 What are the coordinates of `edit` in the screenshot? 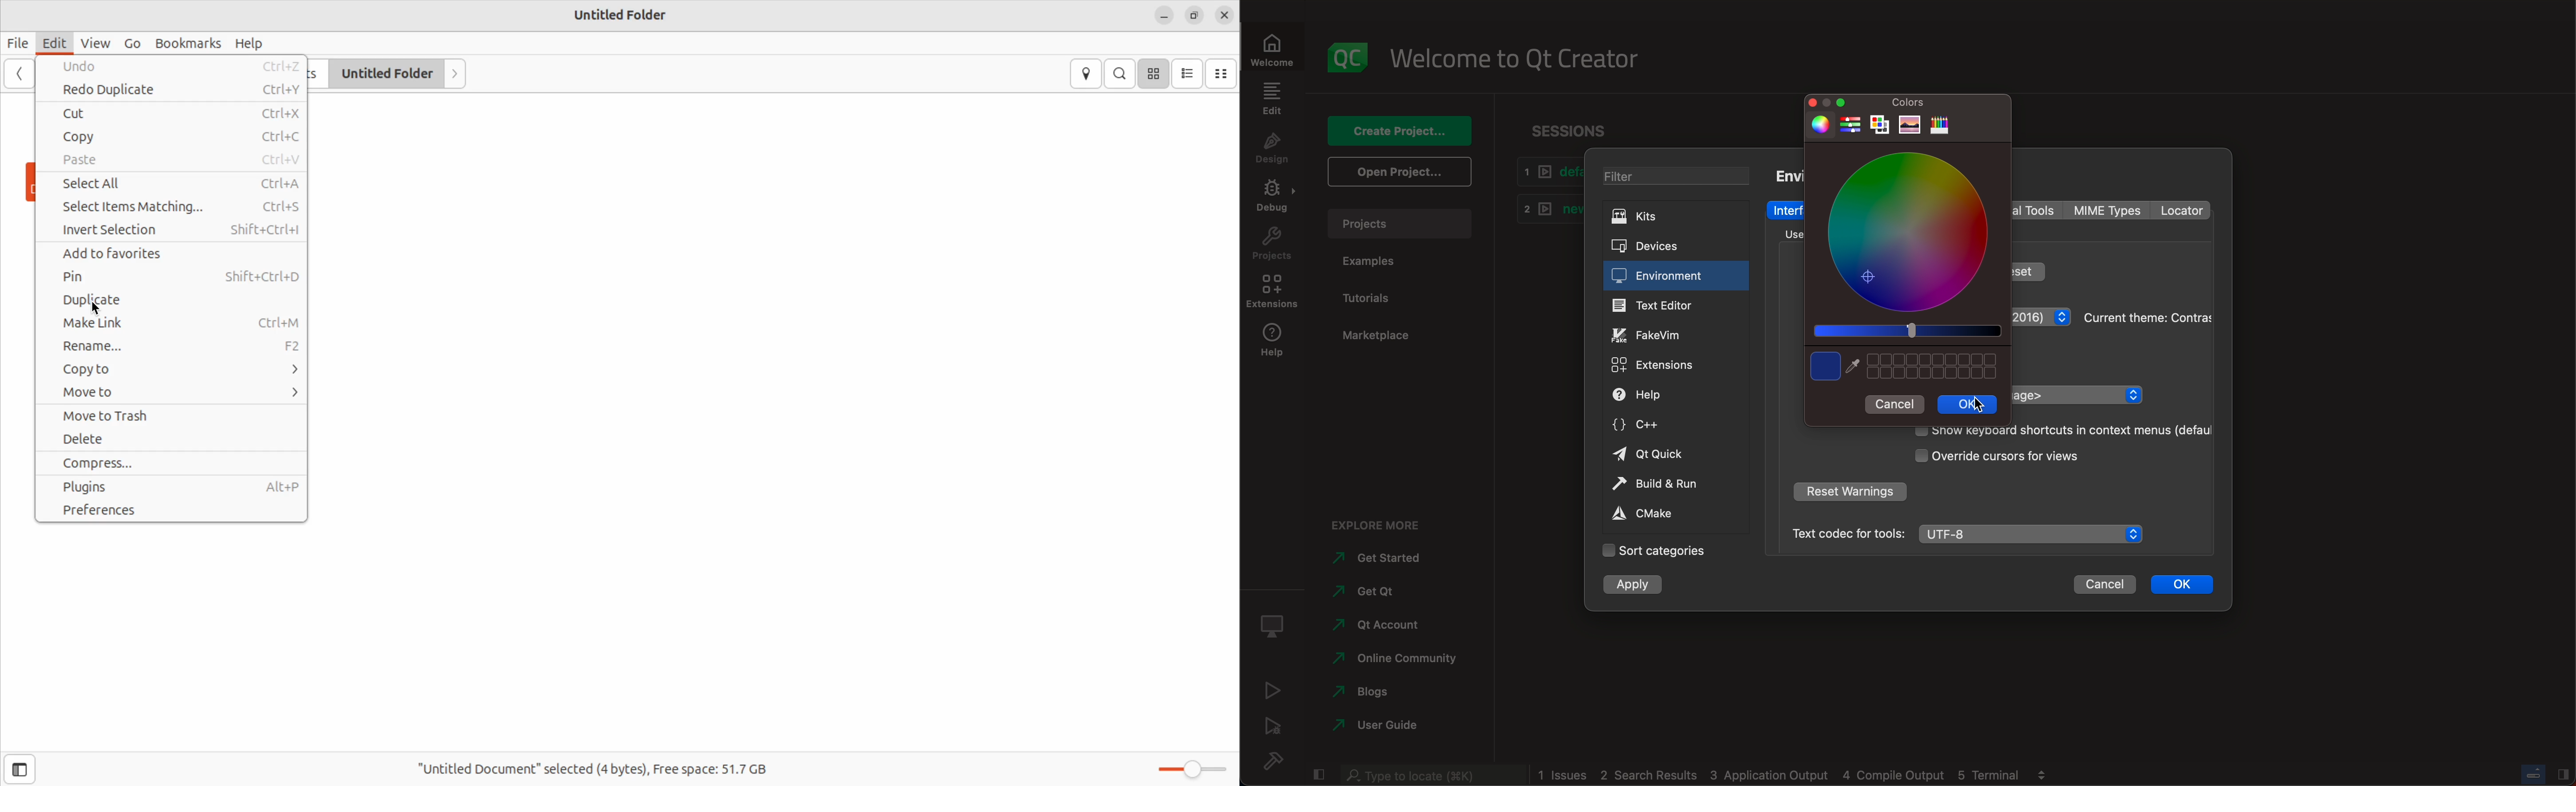 It's located at (1272, 98).